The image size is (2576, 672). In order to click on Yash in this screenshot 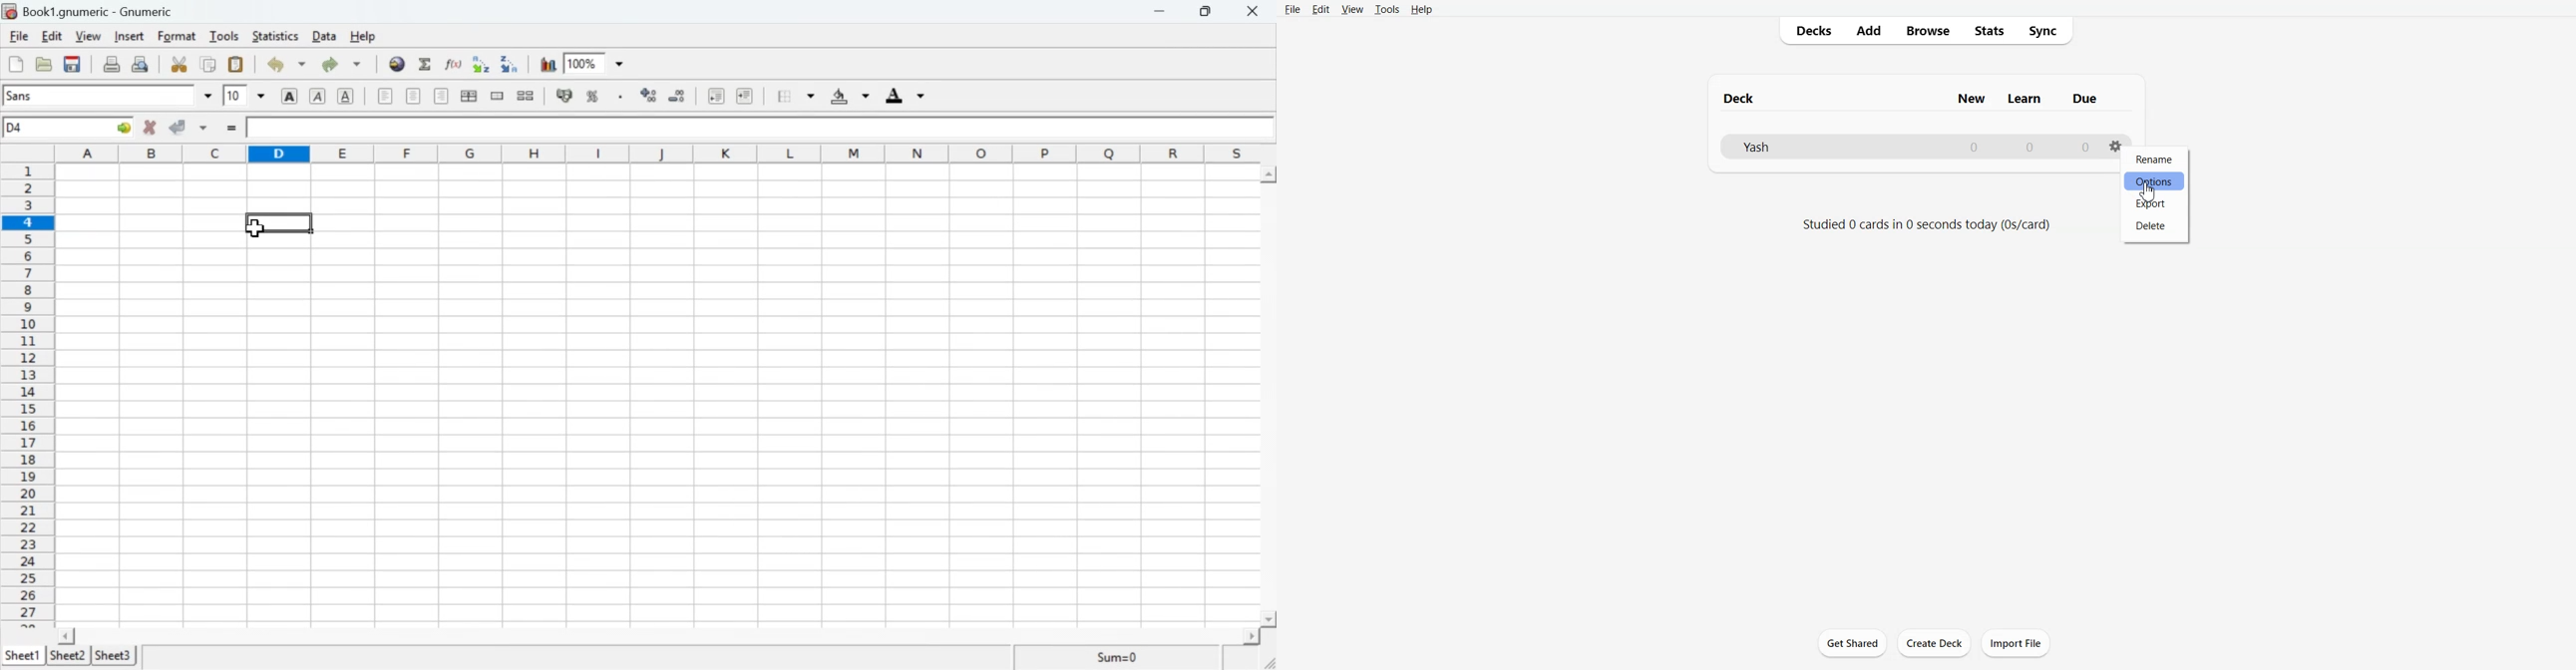, I will do `click(1914, 148)`.